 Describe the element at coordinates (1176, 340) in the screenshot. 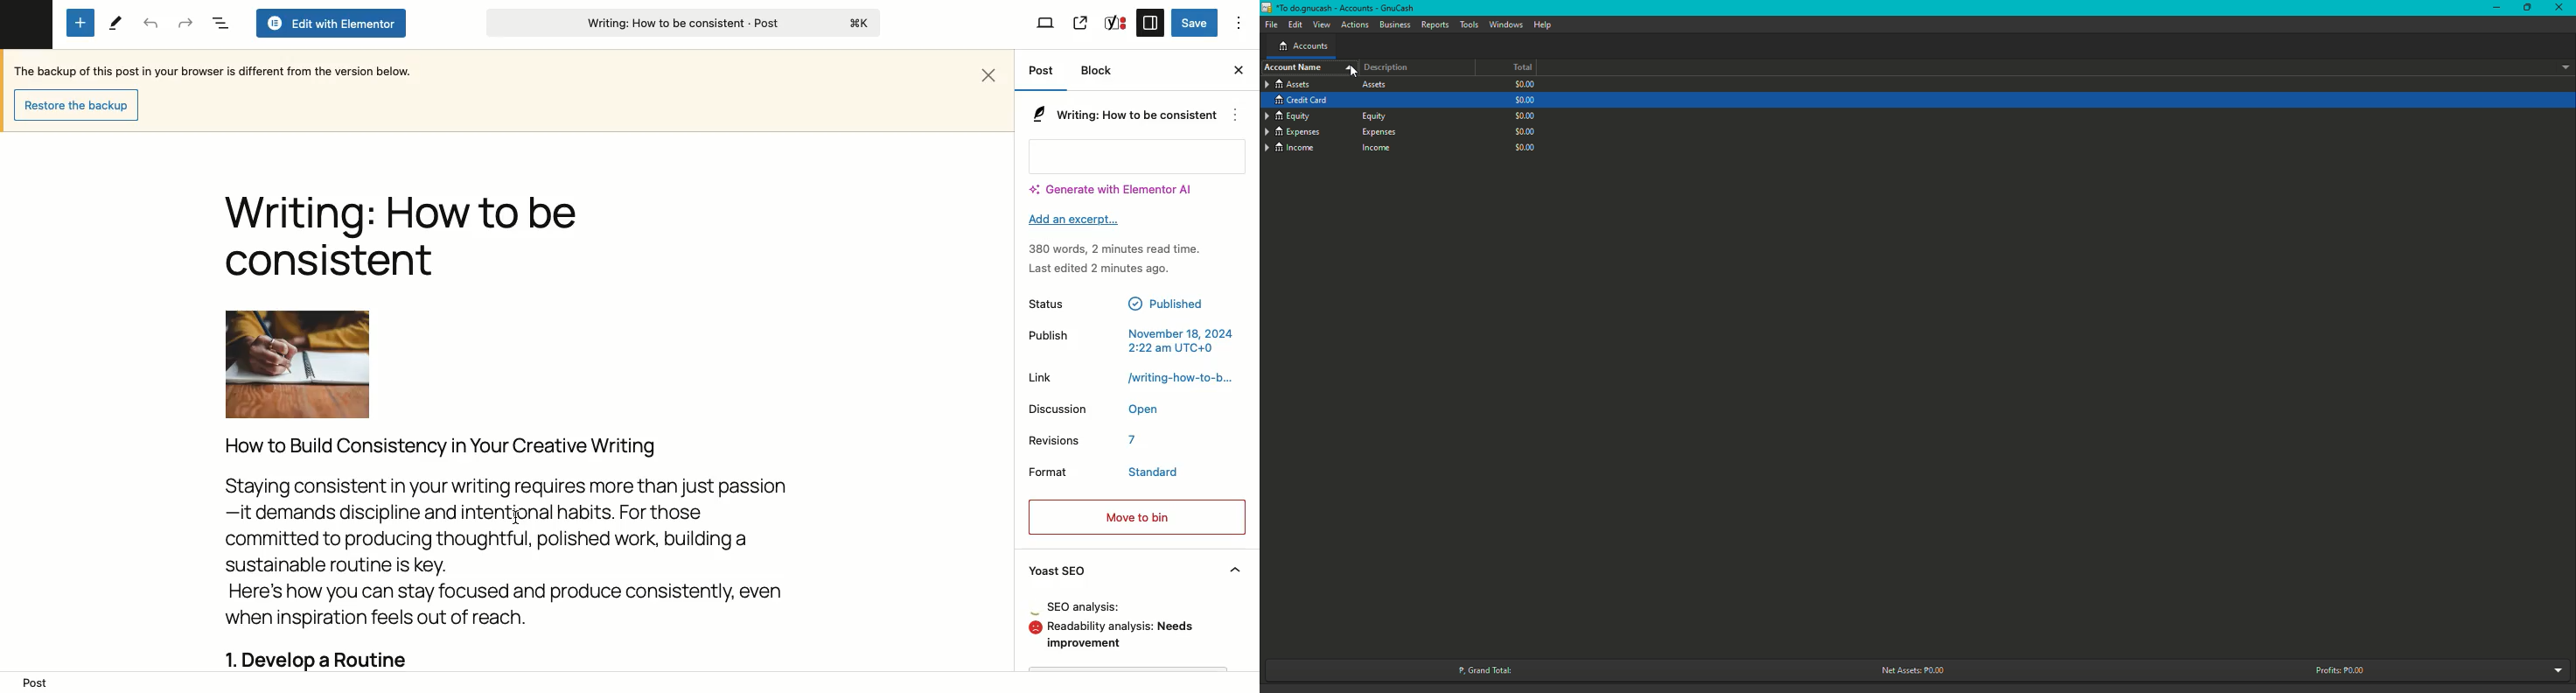

I see `November 18, 2024 2:22 am UTC+0` at that location.